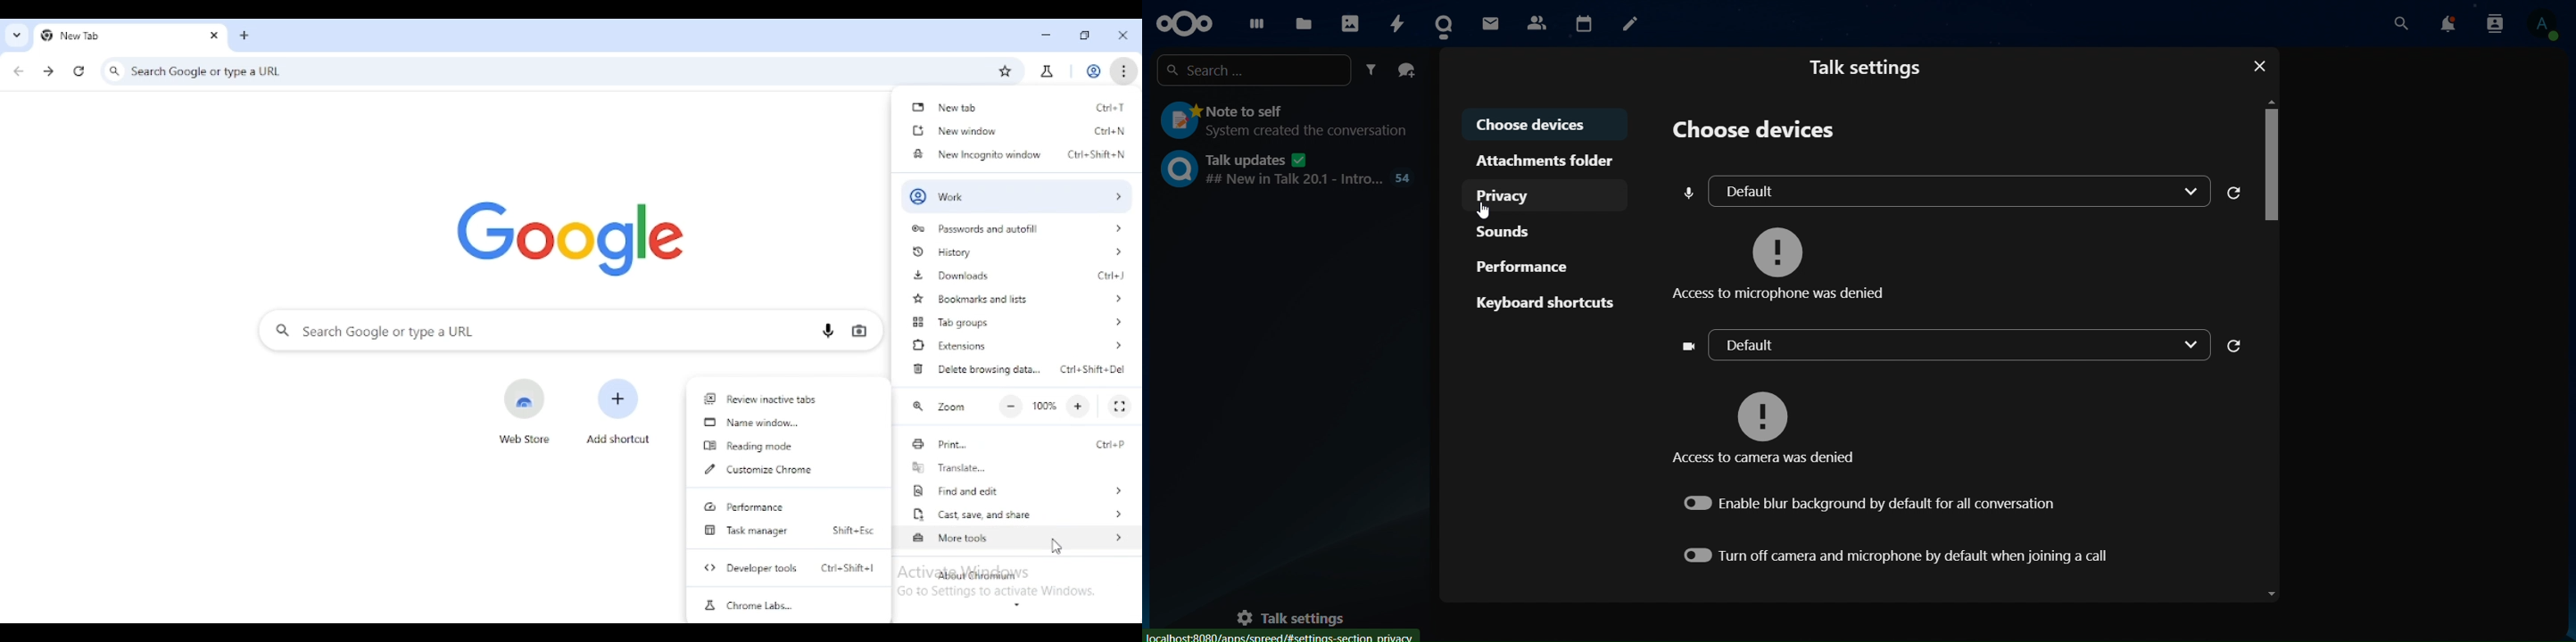 The image size is (2576, 644). I want to click on notifications, so click(2449, 24).